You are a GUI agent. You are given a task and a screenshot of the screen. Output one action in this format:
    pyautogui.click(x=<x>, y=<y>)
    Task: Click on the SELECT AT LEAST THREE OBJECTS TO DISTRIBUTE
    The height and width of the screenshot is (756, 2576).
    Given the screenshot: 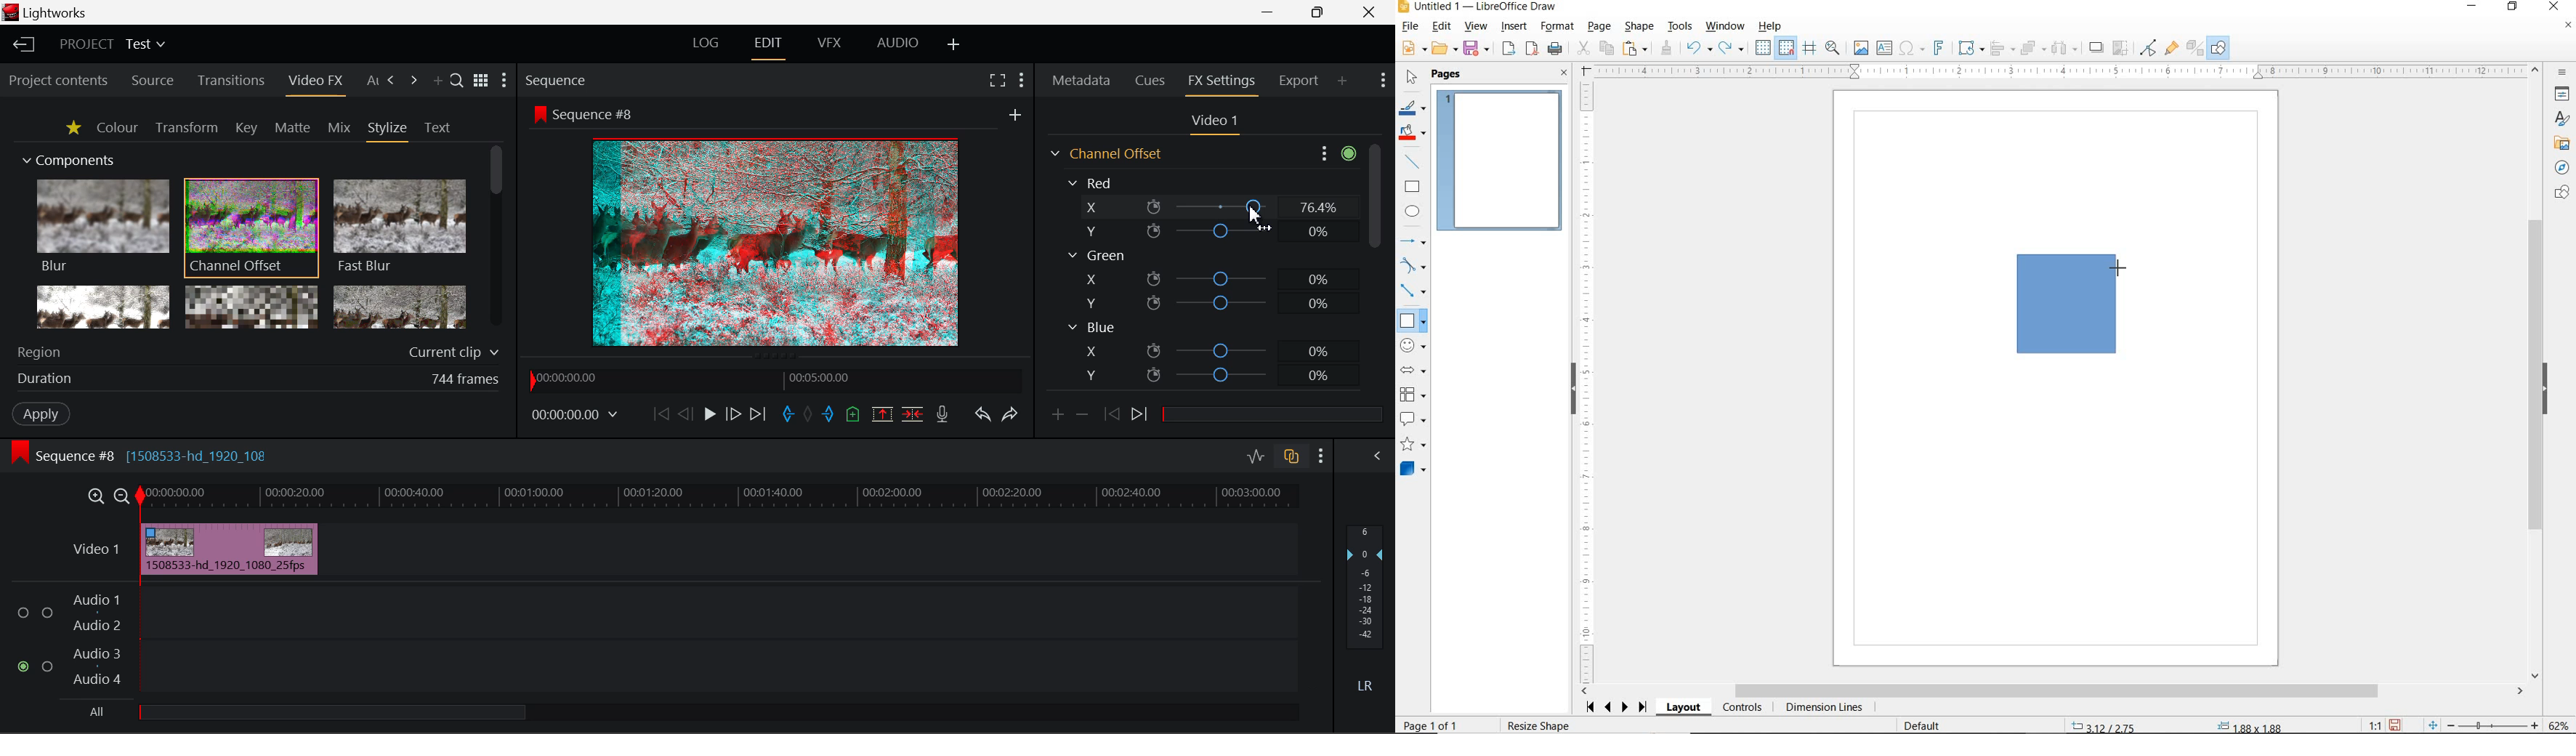 What is the action you would take?
    pyautogui.click(x=2065, y=48)
    